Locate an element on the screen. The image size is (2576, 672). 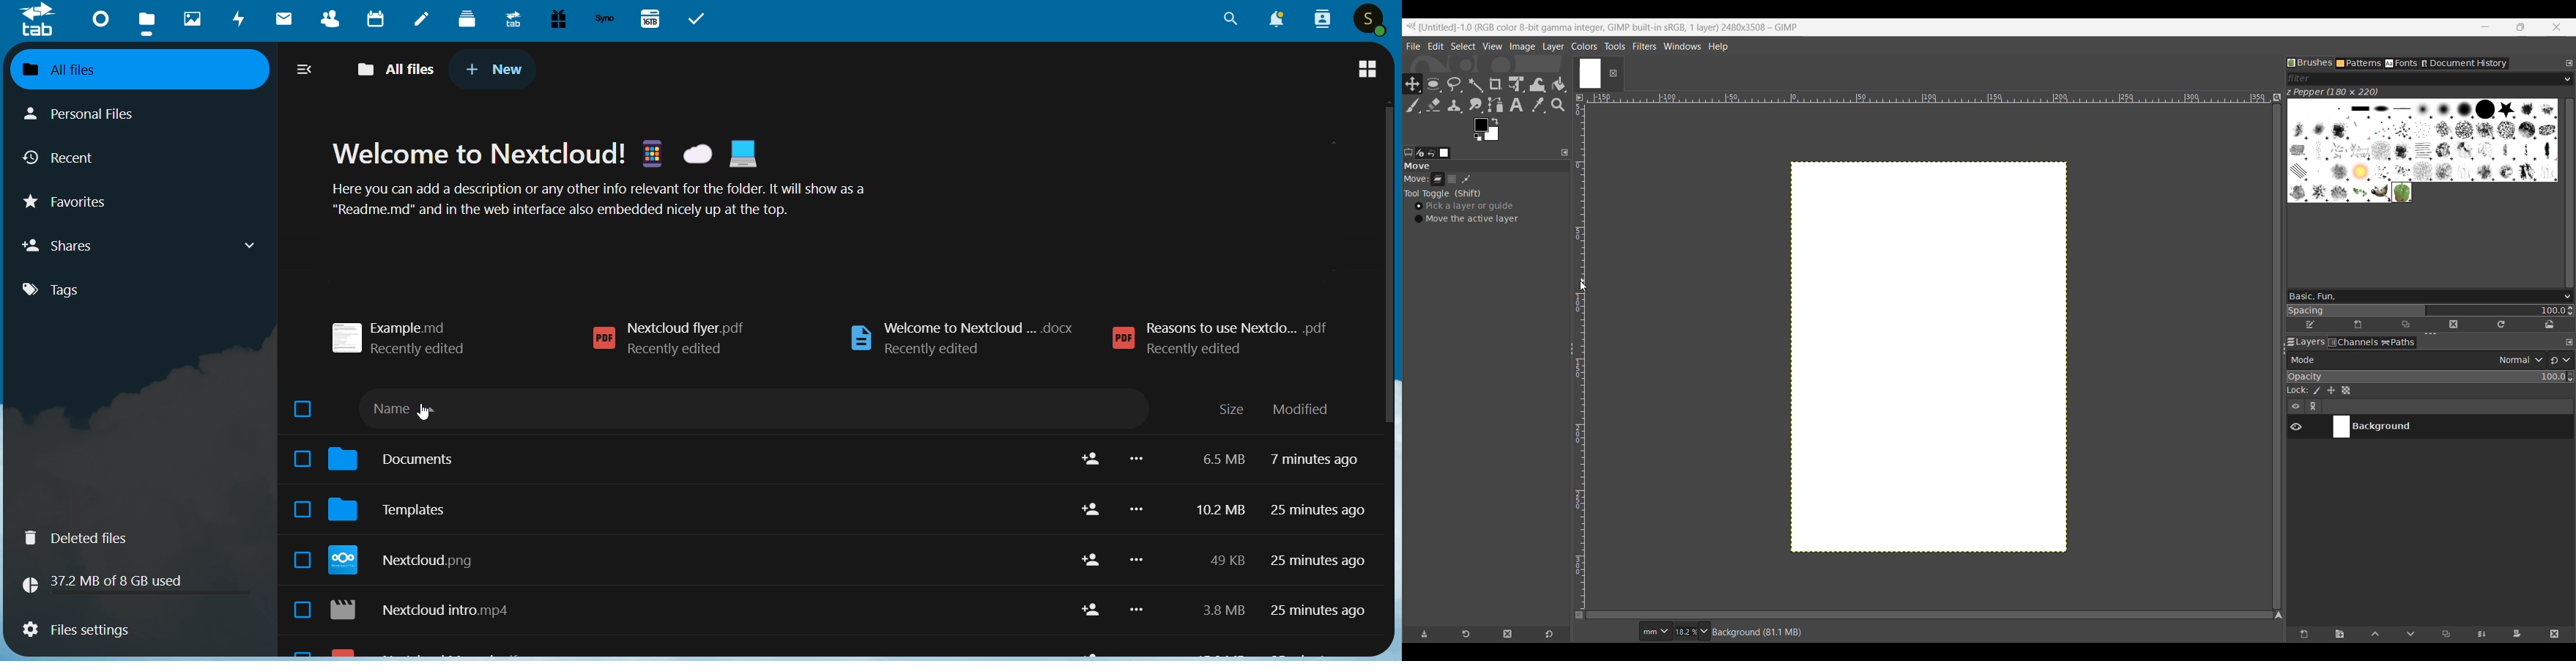
Favorites is located at coordinates (105, 202).